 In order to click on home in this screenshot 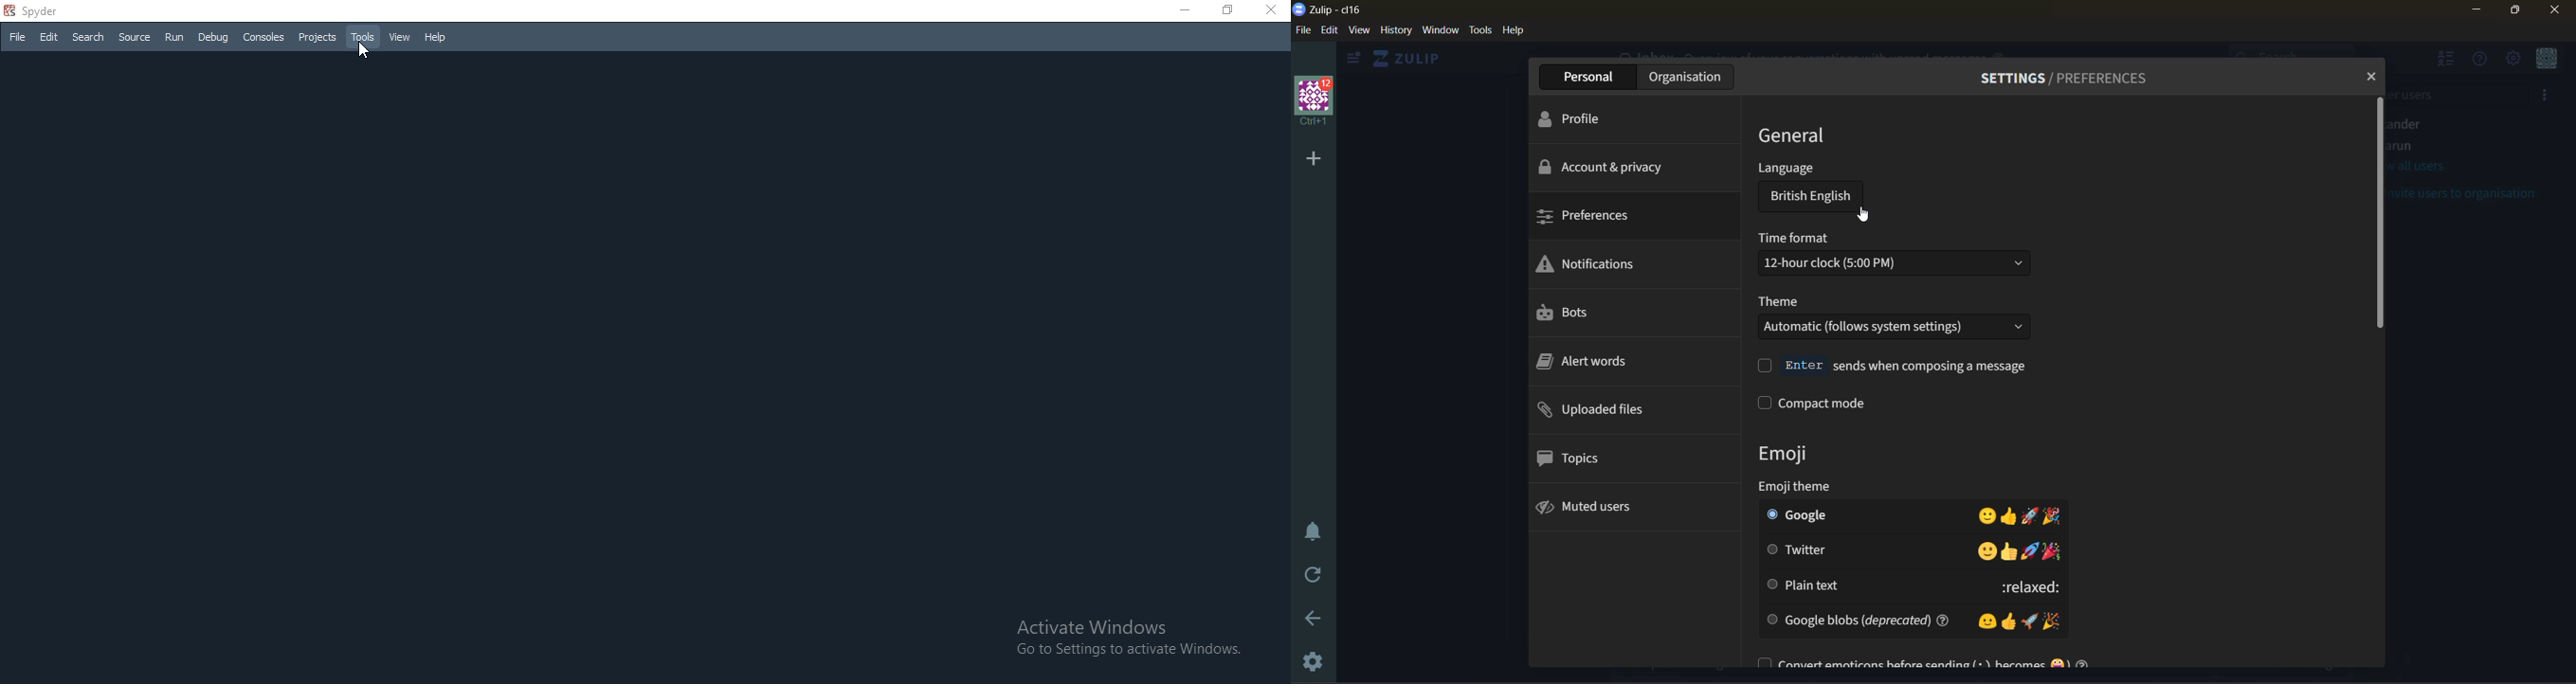, I will do `click(1414, 59)`.